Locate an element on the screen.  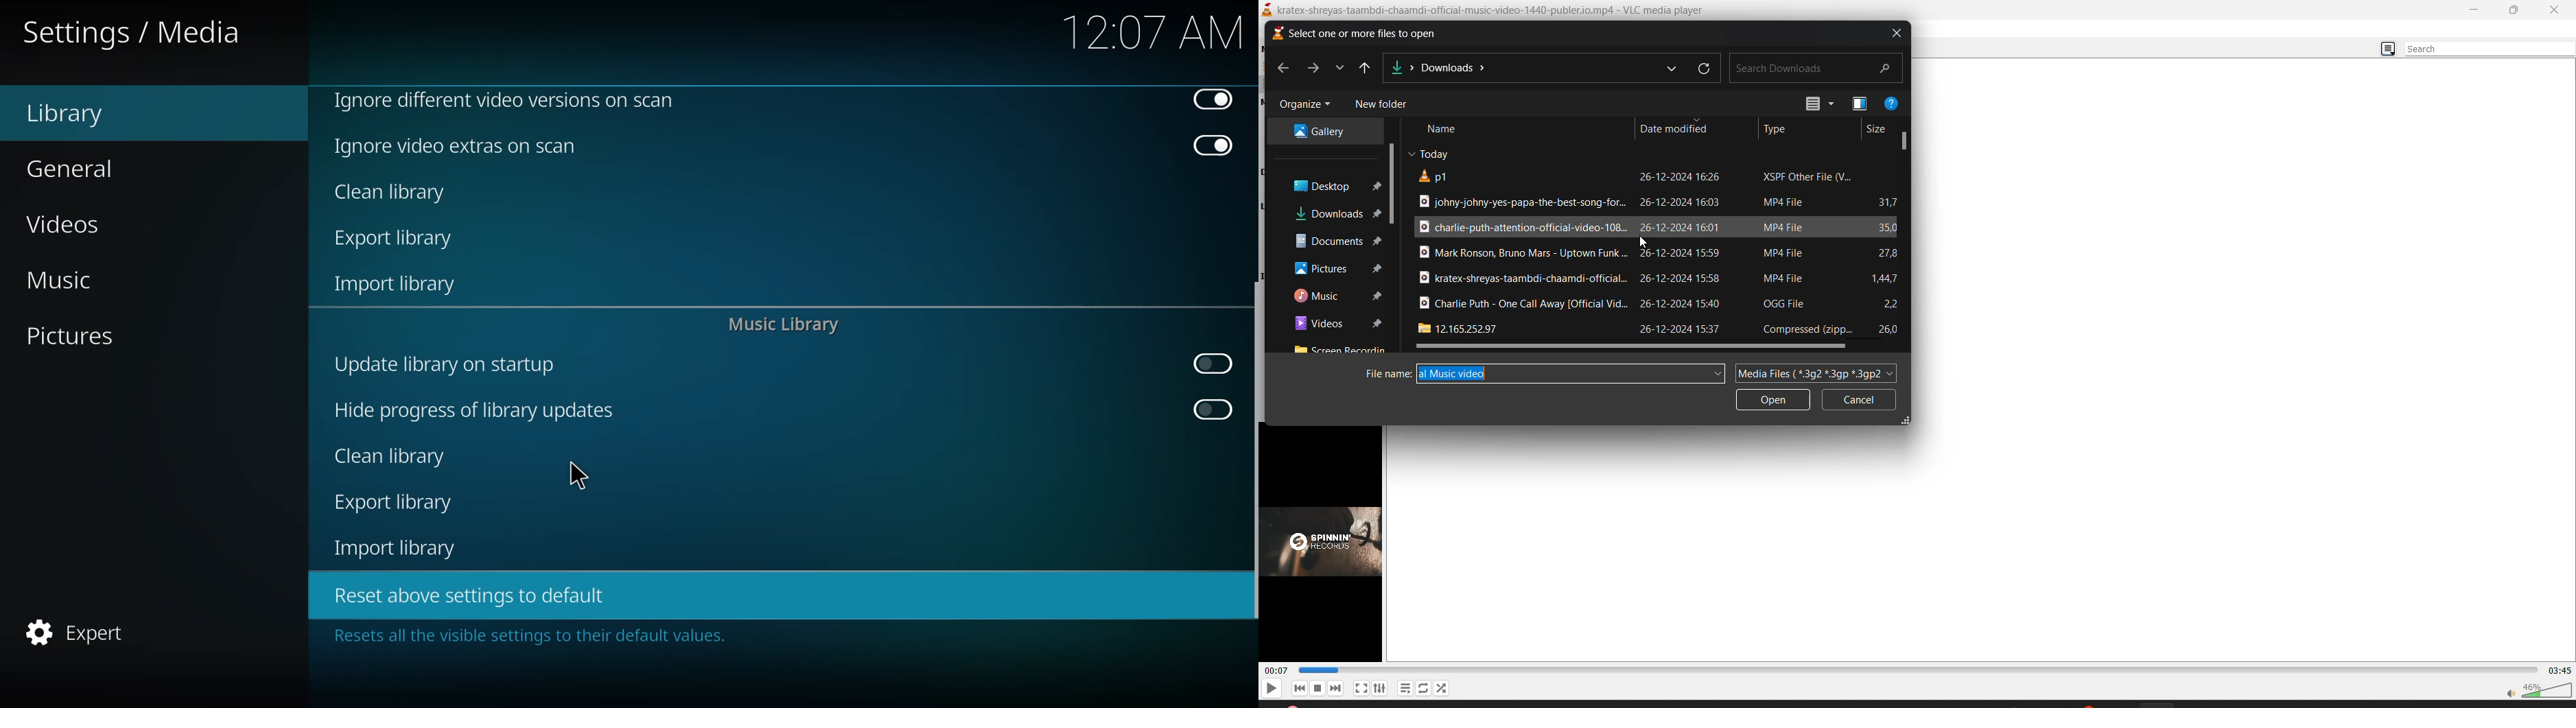
search is located at coordinates (1817, 69).